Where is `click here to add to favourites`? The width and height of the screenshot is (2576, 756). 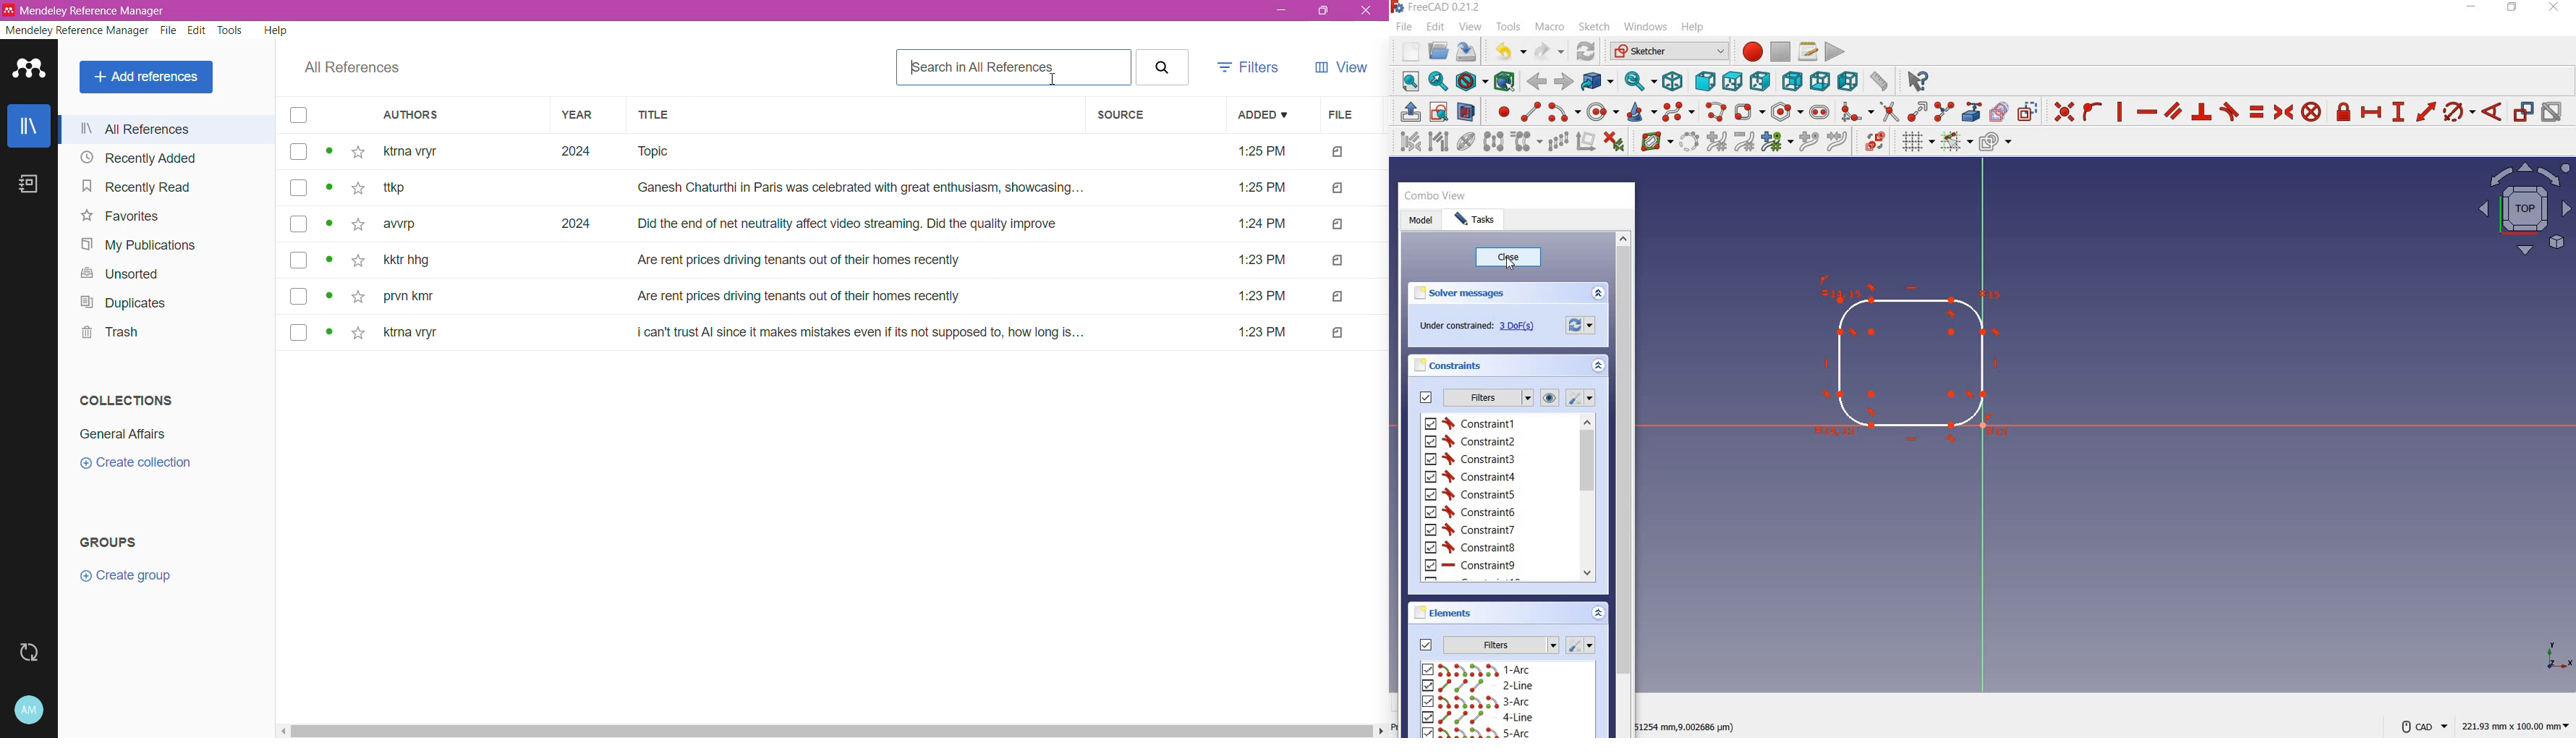 click here to add to favourites is located at coordinates (361, 333).